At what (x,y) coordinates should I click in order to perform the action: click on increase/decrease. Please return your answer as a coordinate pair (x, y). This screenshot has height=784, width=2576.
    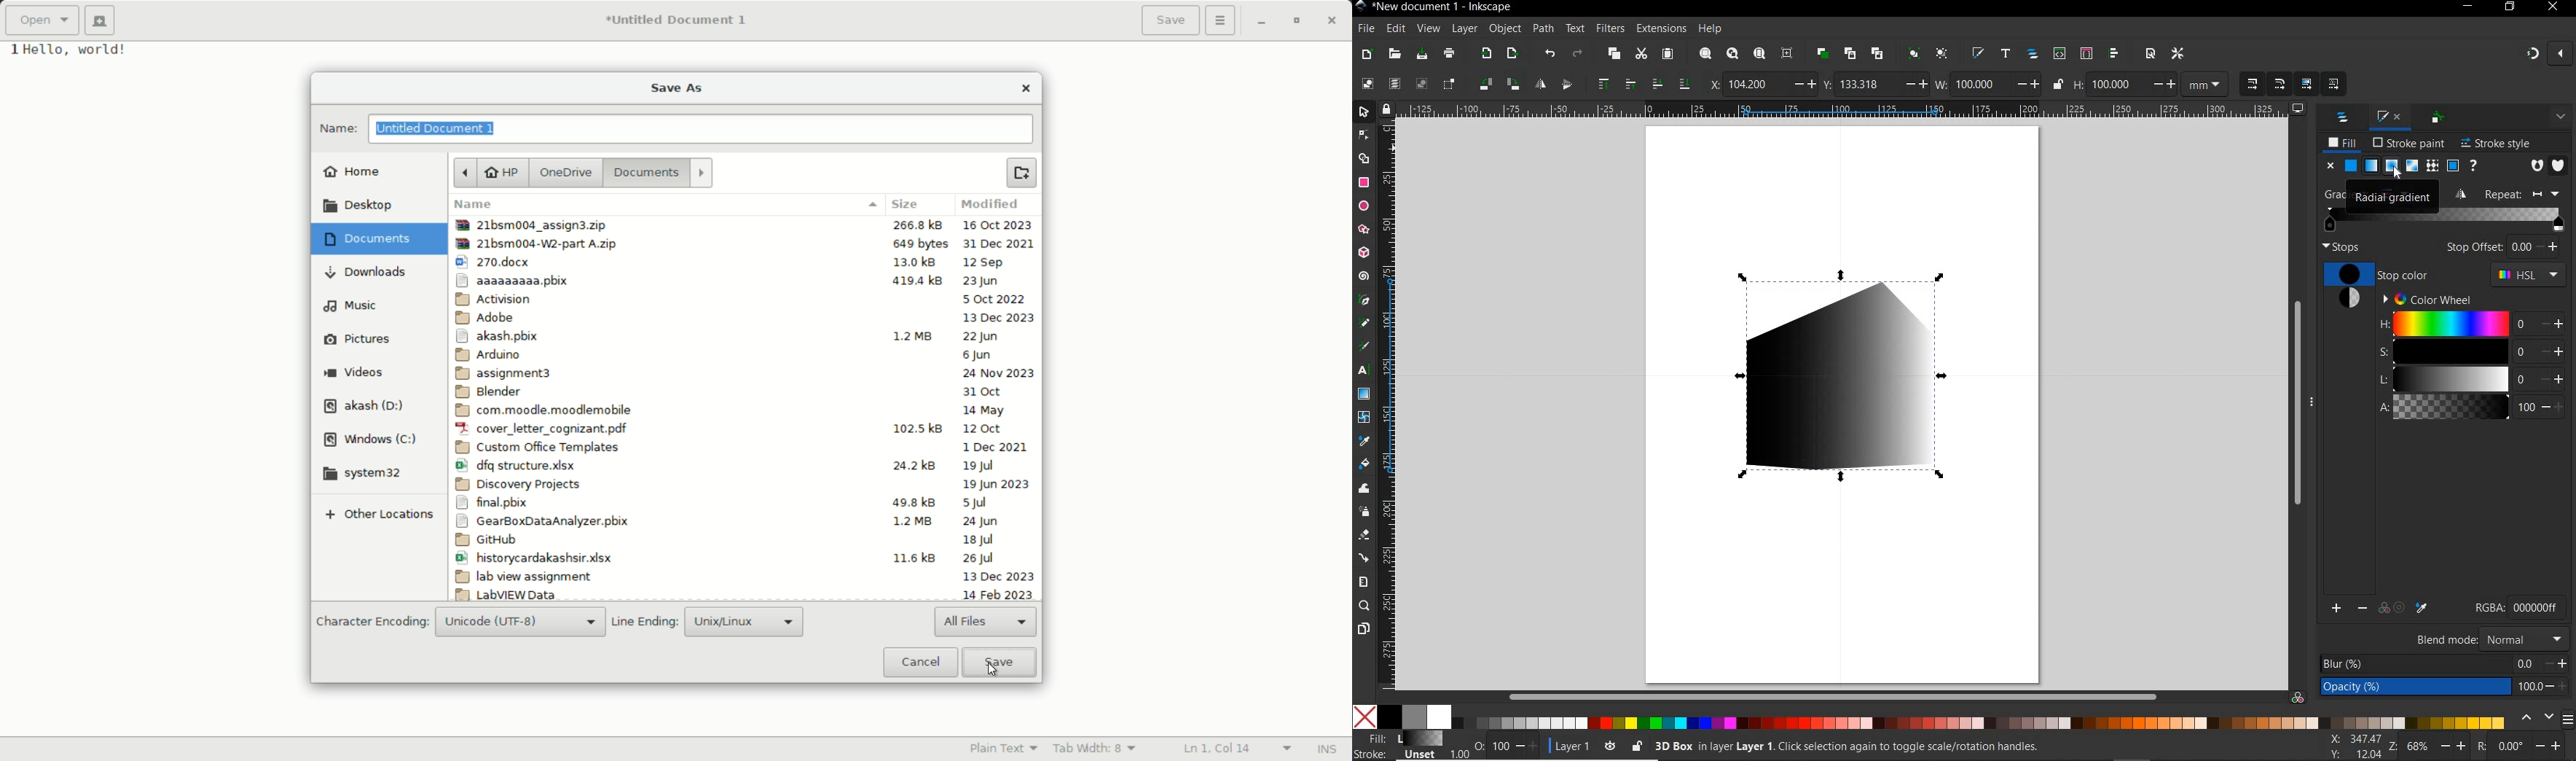
    Looking at the image, I should click on (2027, 85).